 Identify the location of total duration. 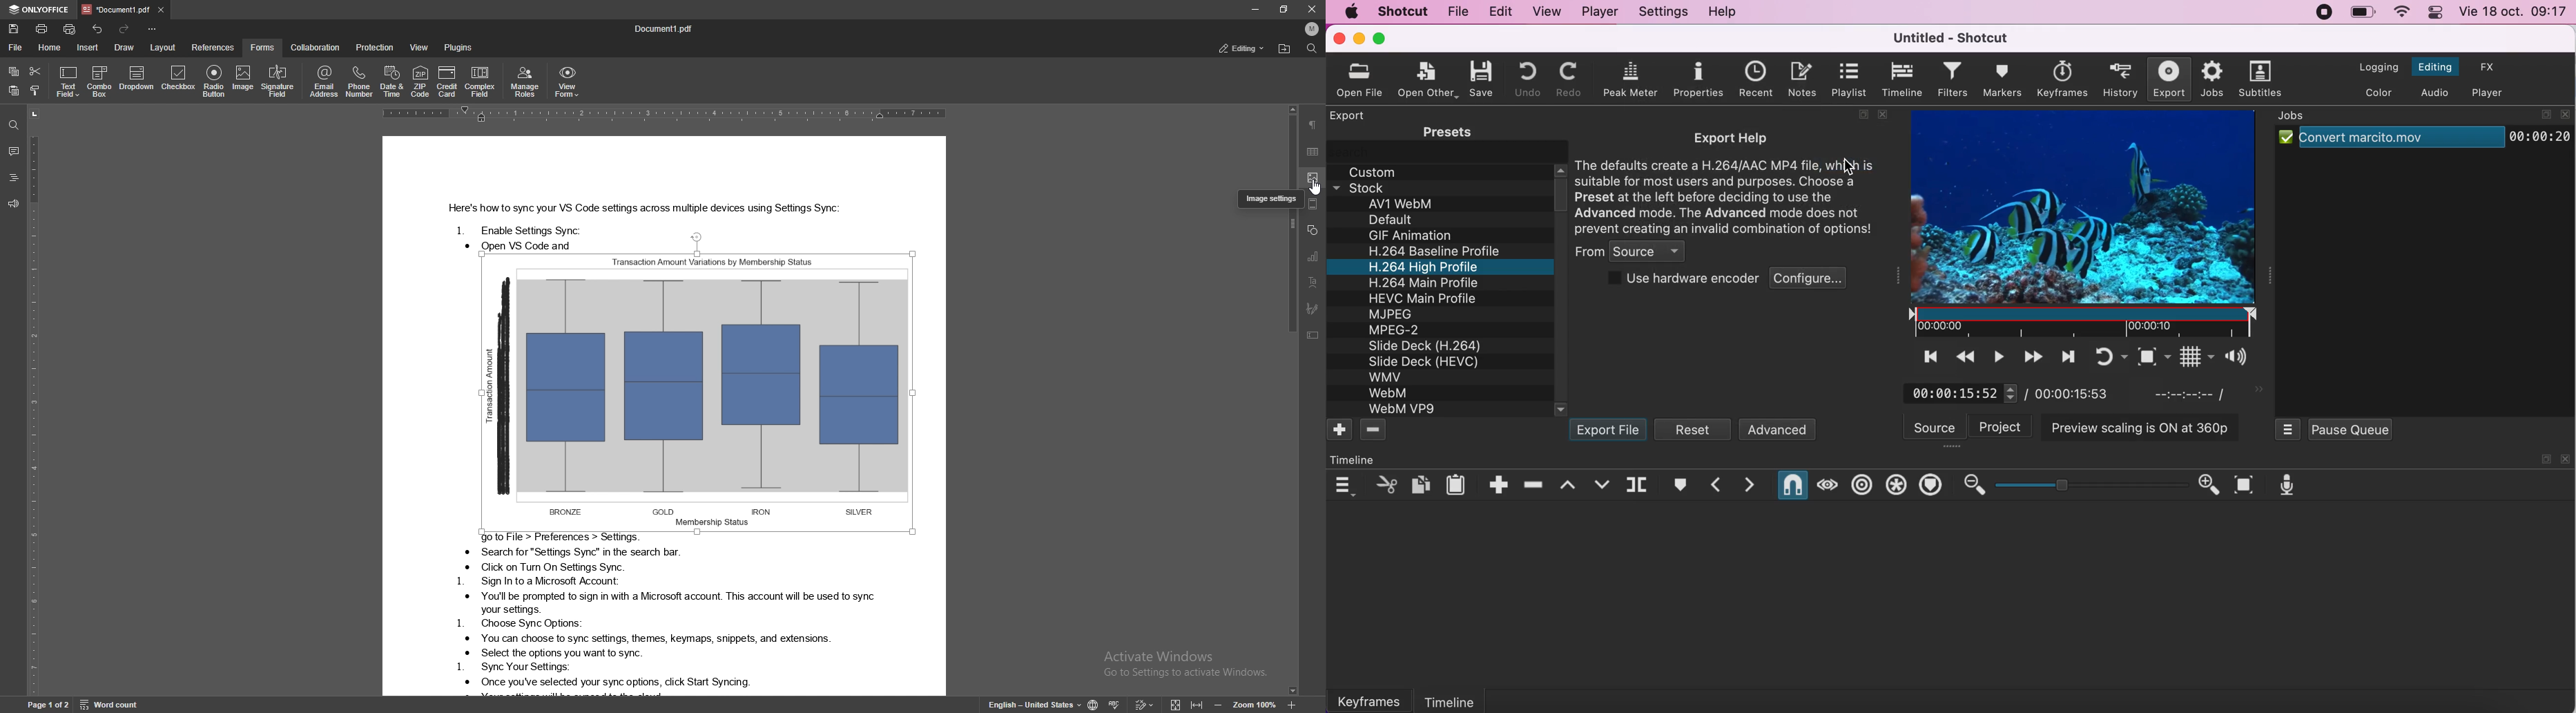
(2081, 392).